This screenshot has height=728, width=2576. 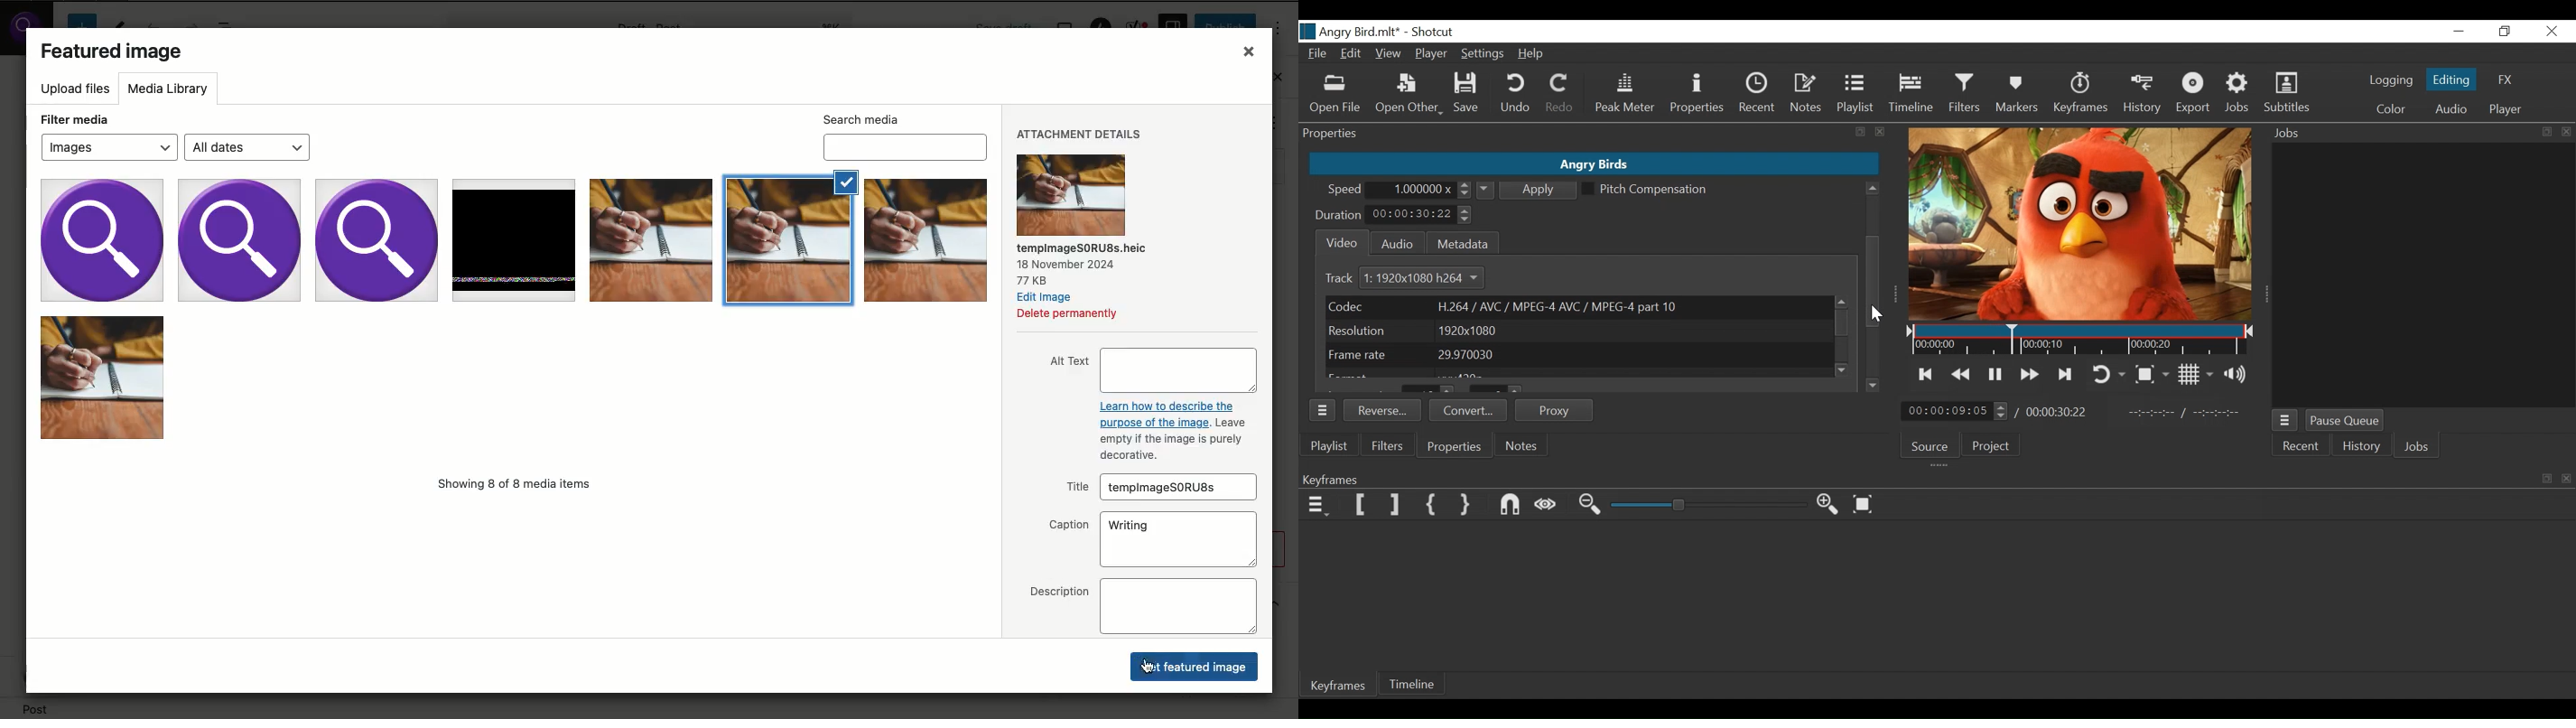 What do you see at coordinates (2388, 82) in the screenshot?
I see `logging` at bounding box center [2388, 82].